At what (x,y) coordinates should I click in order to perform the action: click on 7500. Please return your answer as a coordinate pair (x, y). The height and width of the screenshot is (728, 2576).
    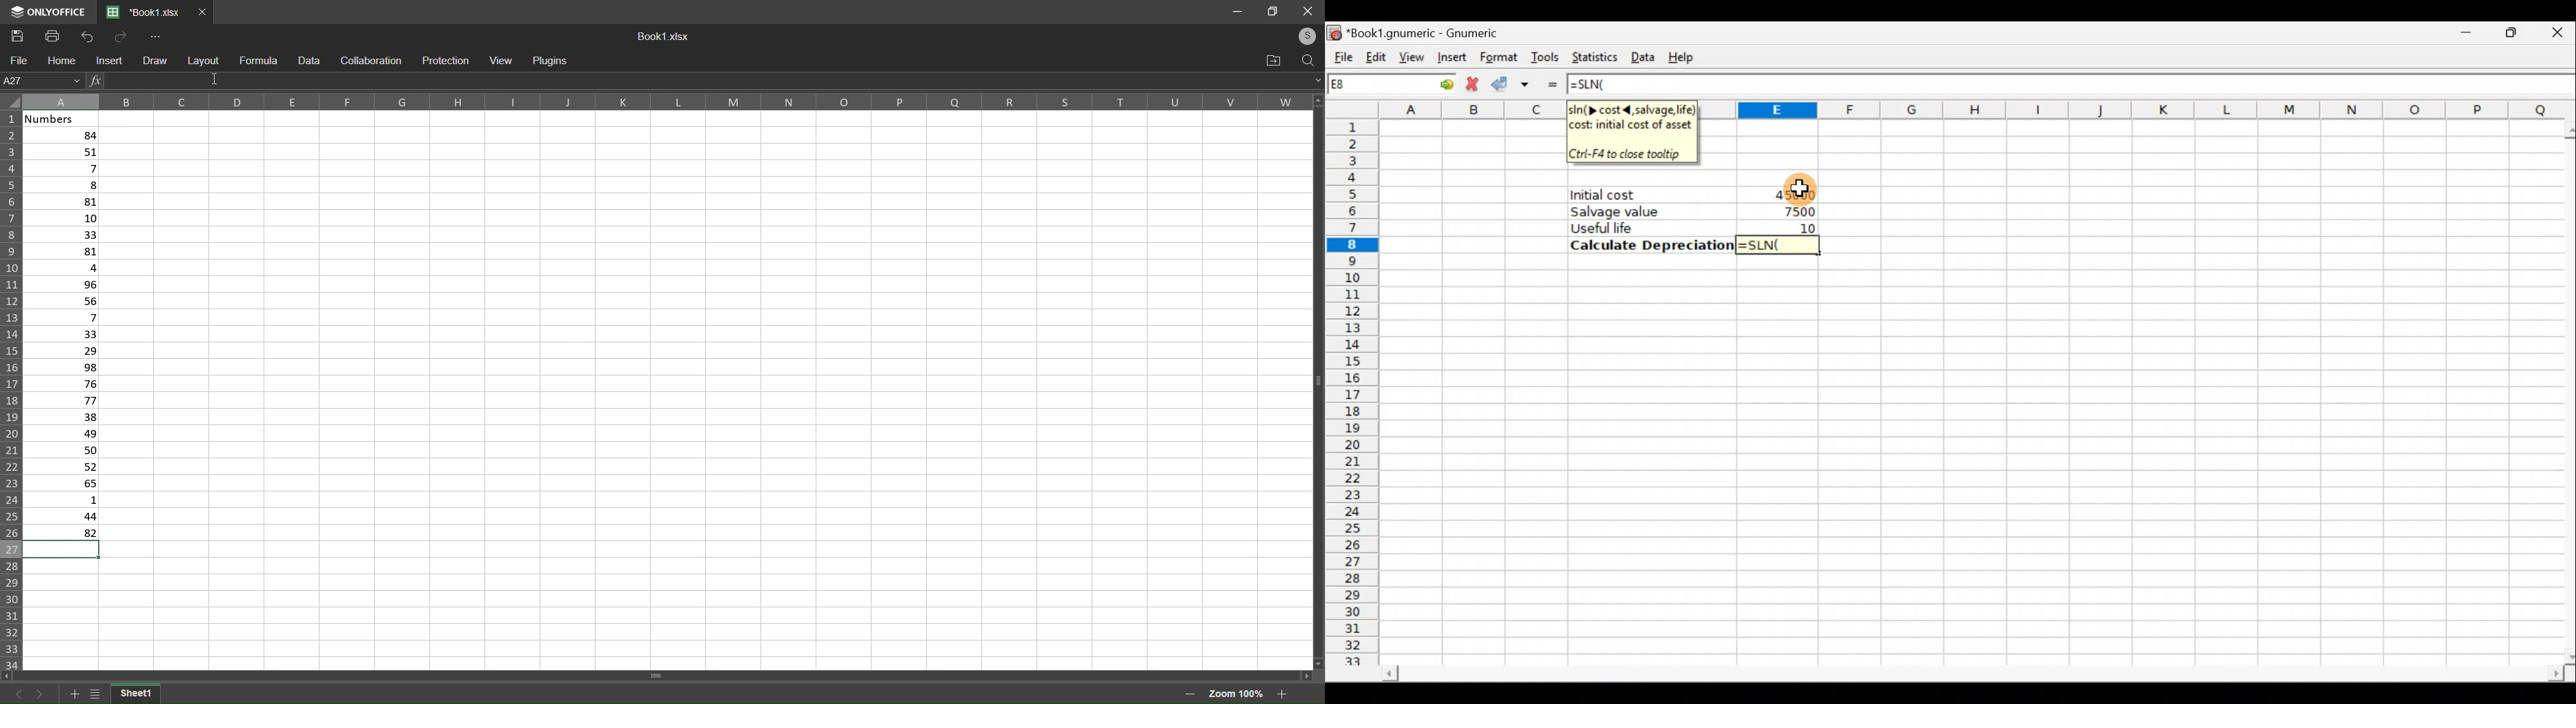
    Looking at the image, I should click on (1794, 211).